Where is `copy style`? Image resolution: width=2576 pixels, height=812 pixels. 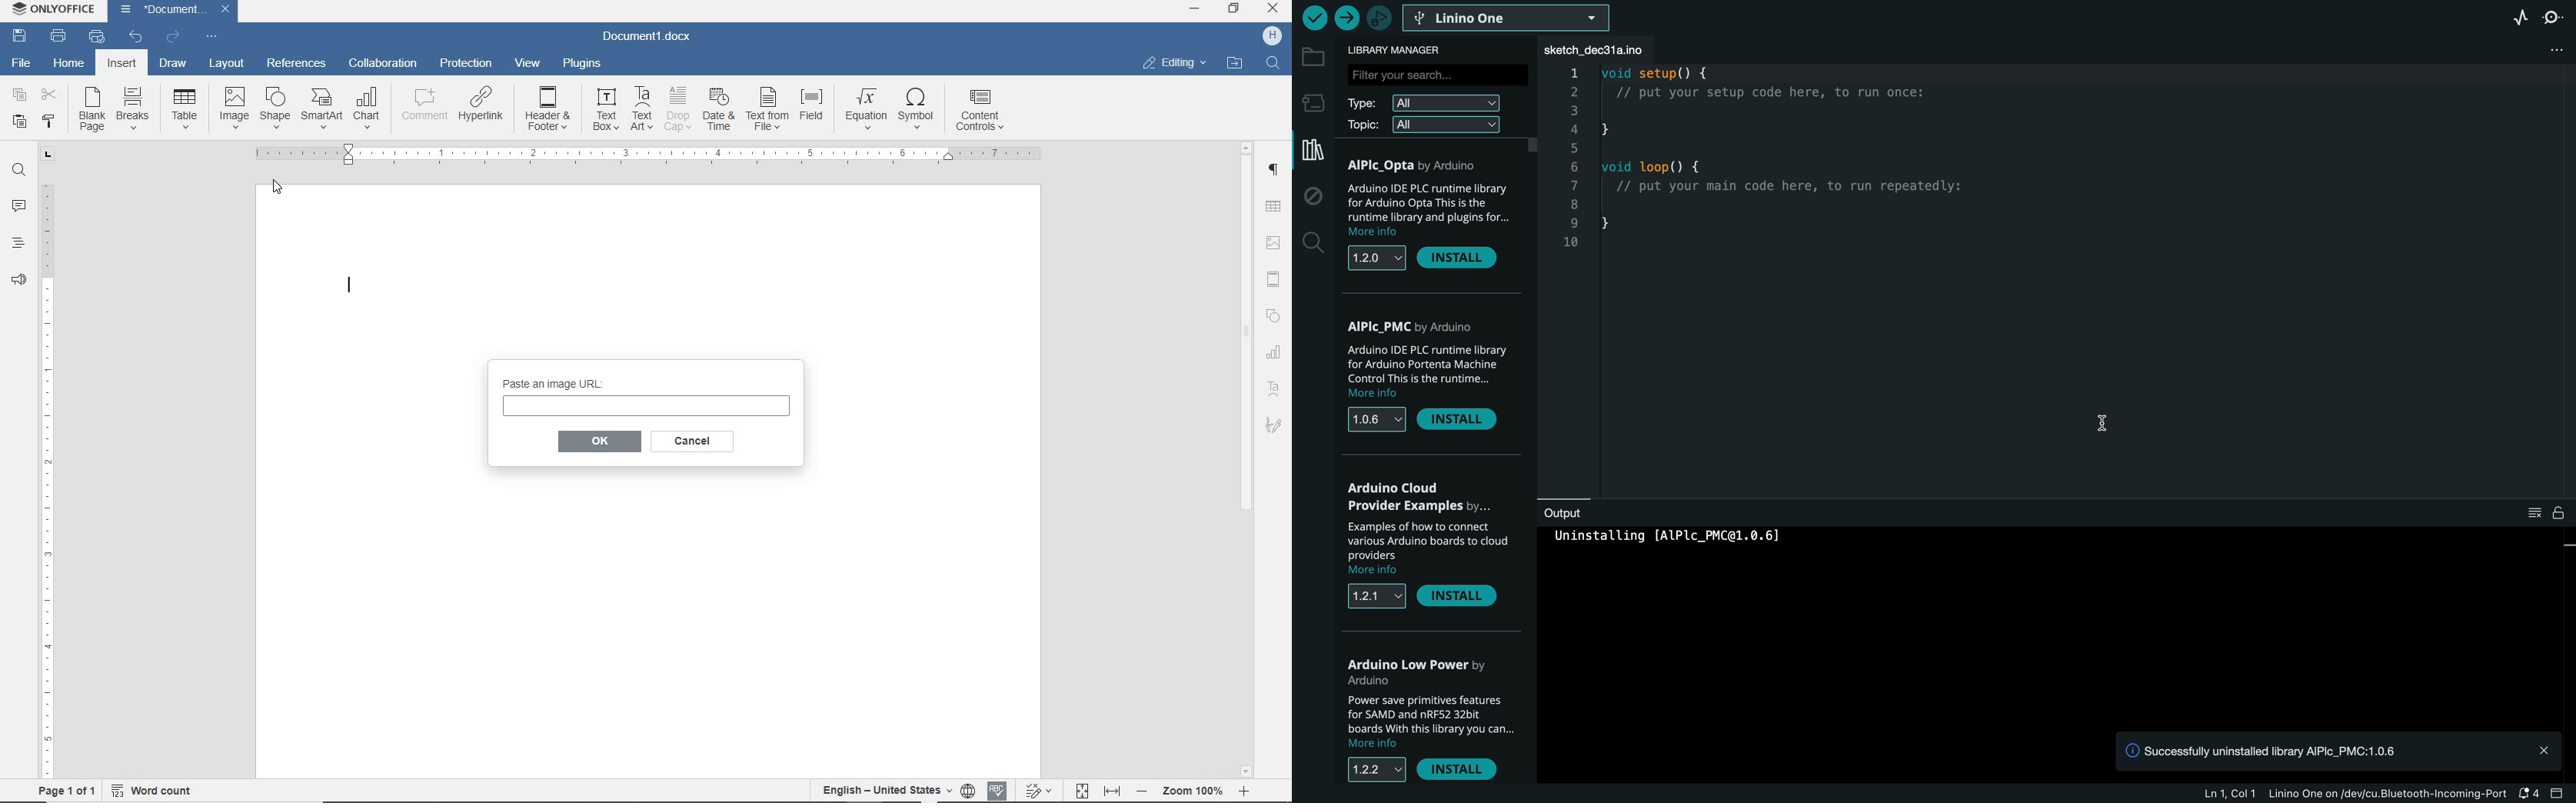 copy style is located at coordinates (50, 122).